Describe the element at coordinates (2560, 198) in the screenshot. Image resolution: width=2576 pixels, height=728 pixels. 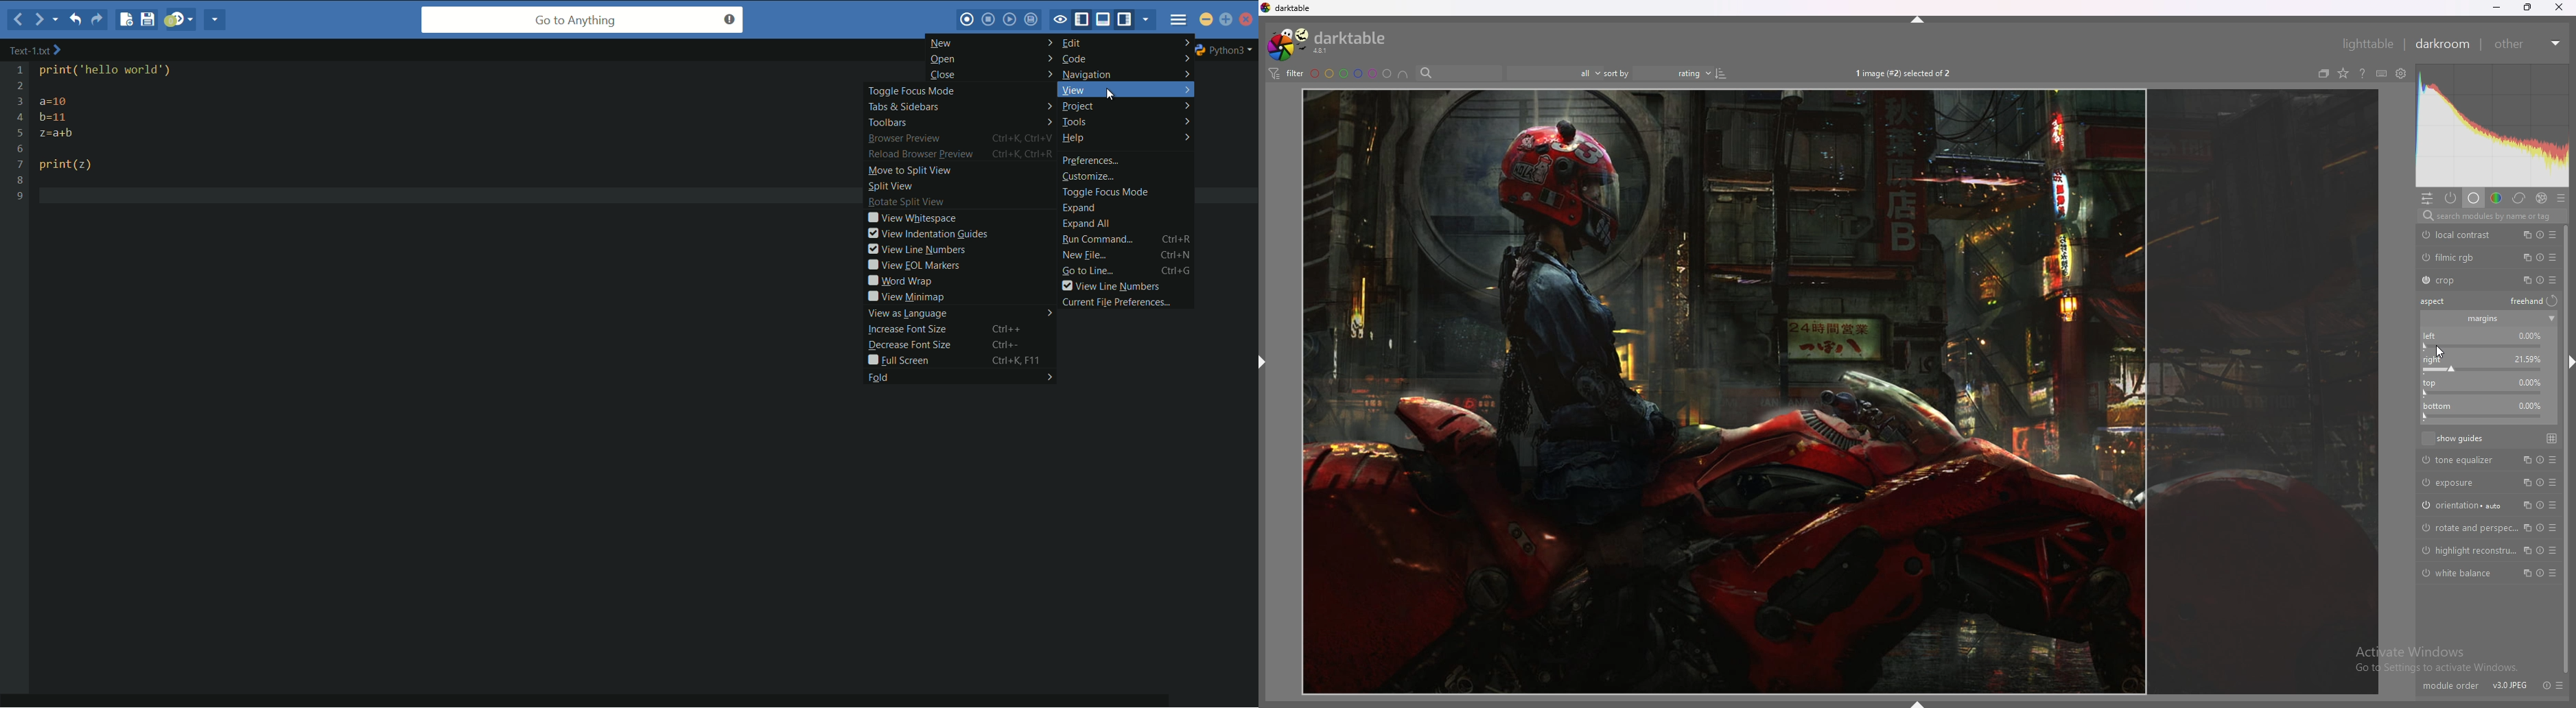
I see `presets` at that location.